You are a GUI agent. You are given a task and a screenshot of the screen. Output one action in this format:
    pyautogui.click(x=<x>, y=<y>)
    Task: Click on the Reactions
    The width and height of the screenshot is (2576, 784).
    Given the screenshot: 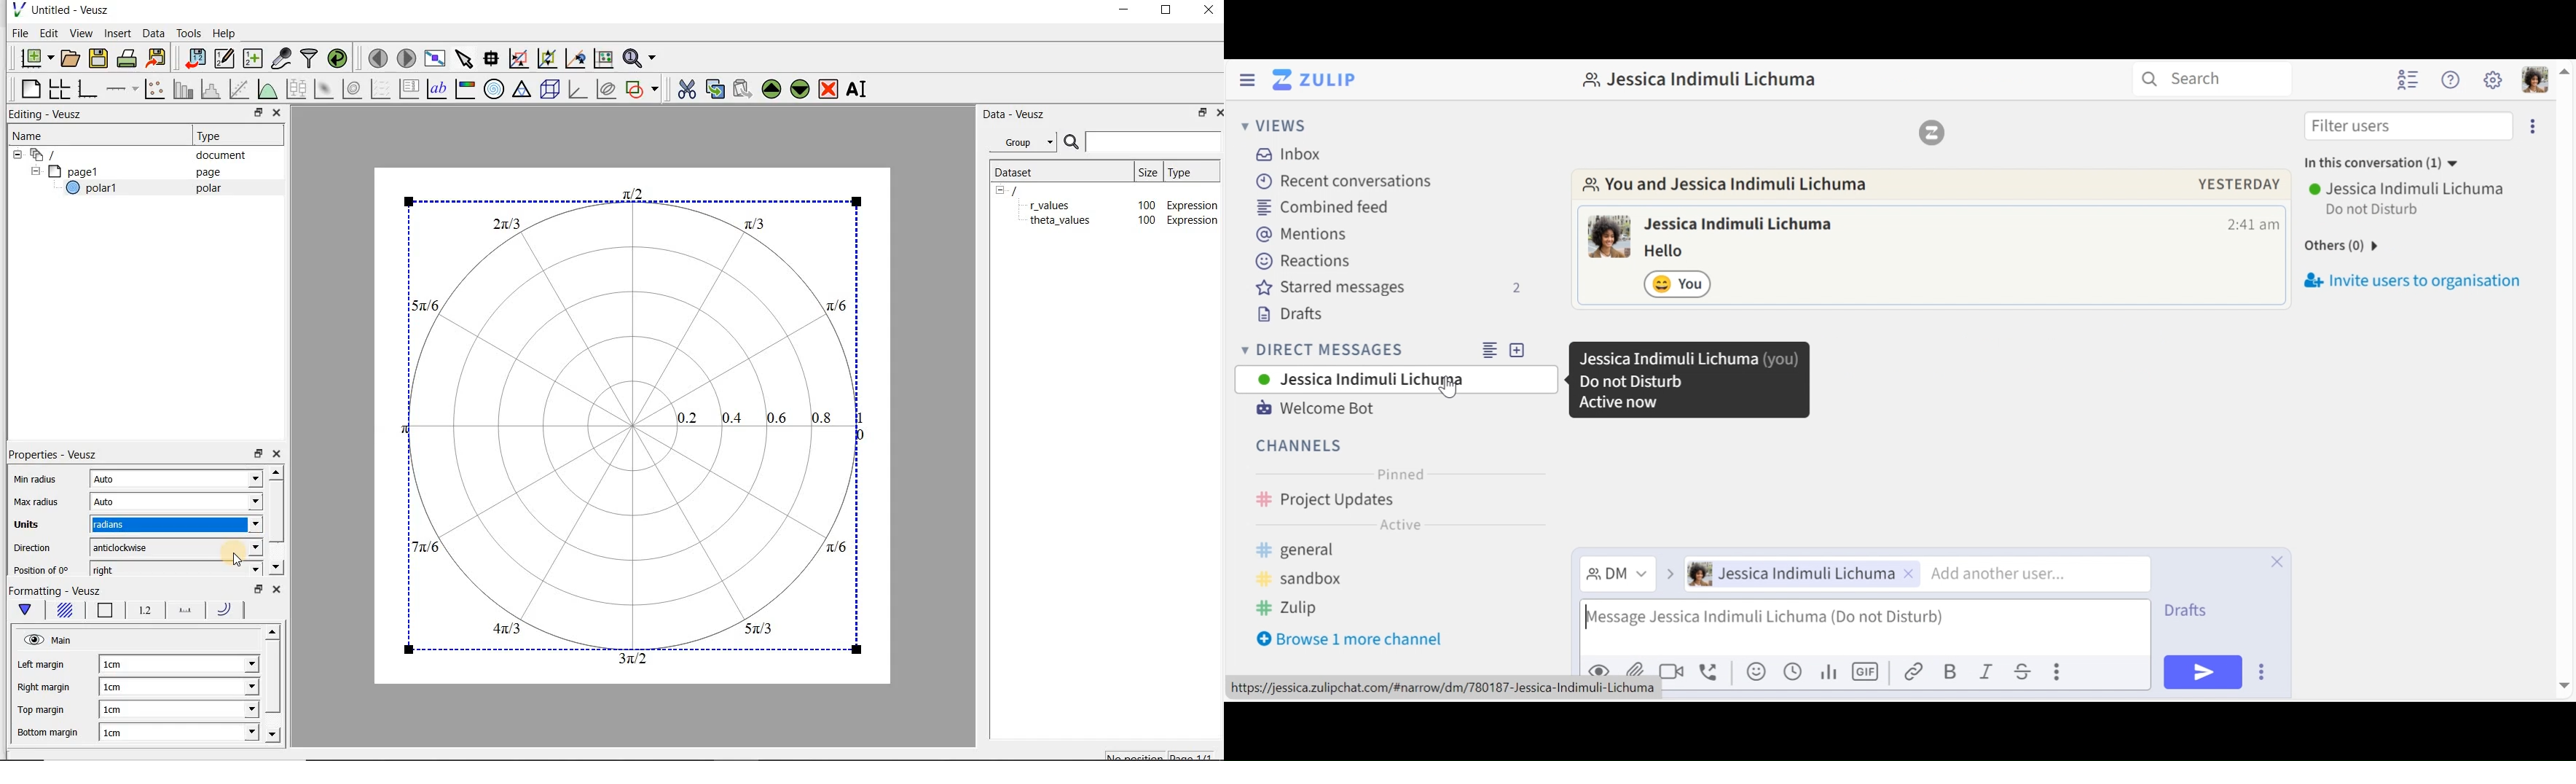 What is the action you would take?
    pyautogui.click(x=1298, y=262)
    